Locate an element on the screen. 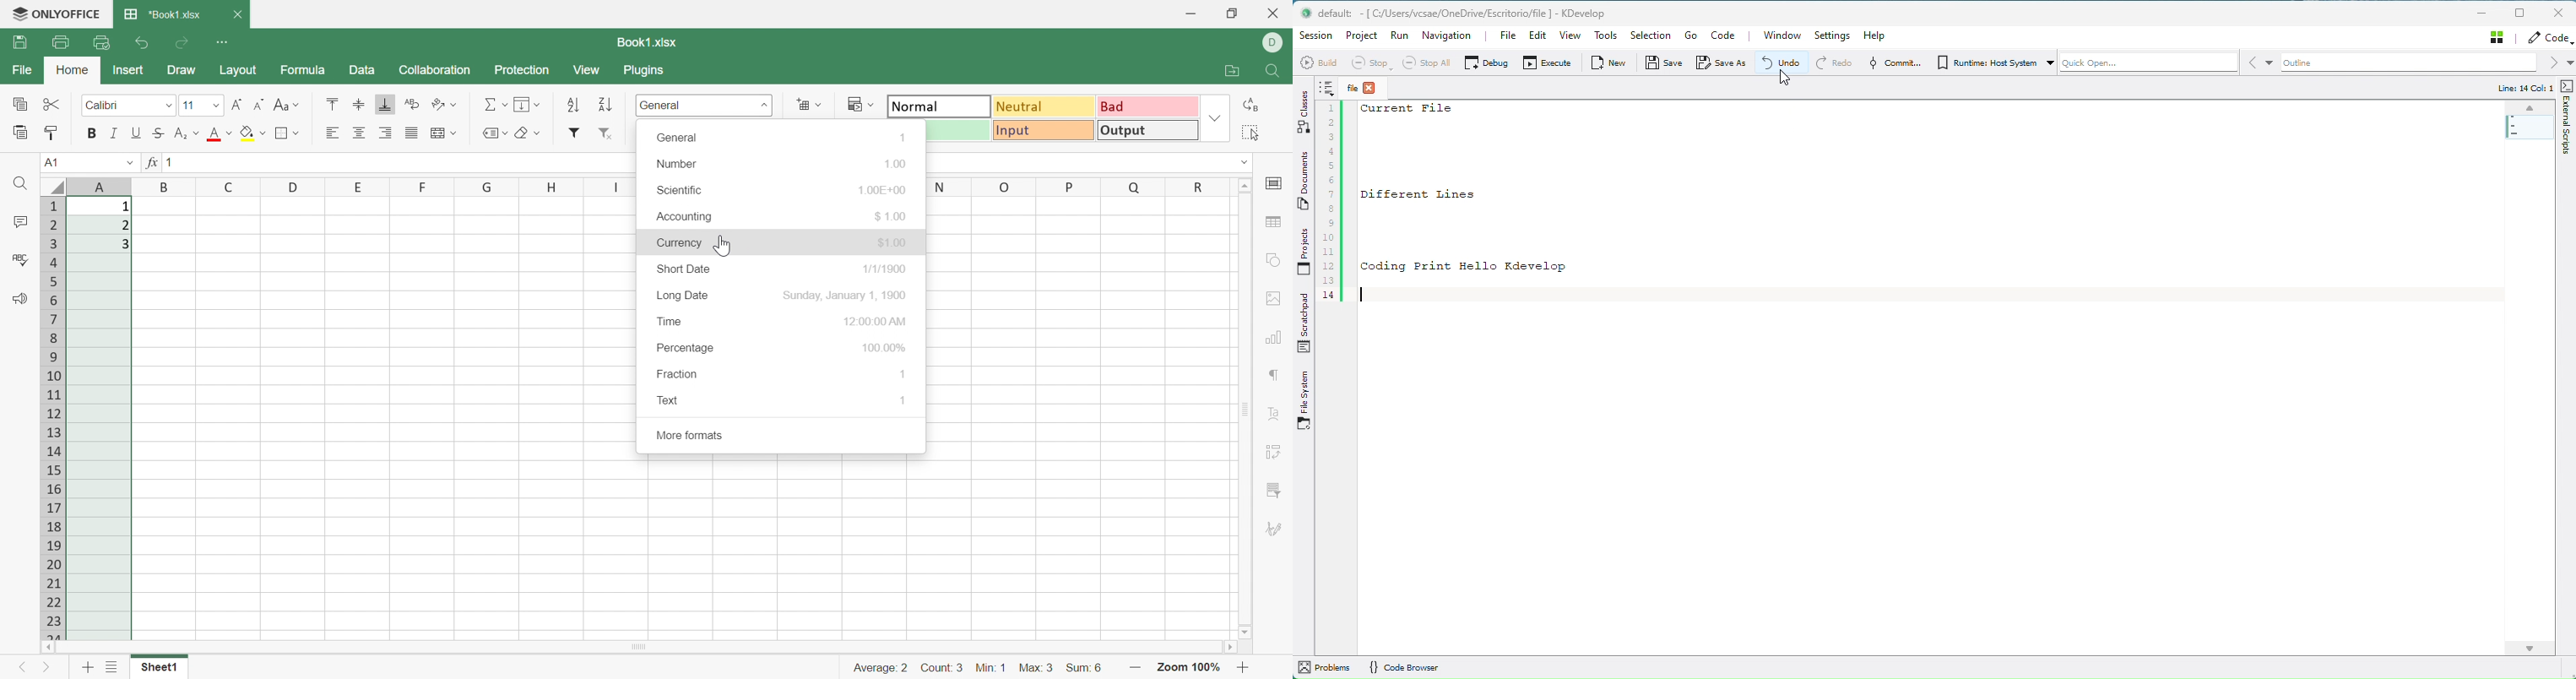 The width and height of the screenshot is (2576, 700). Pivot table settings is located at coordinates (1275, 453).